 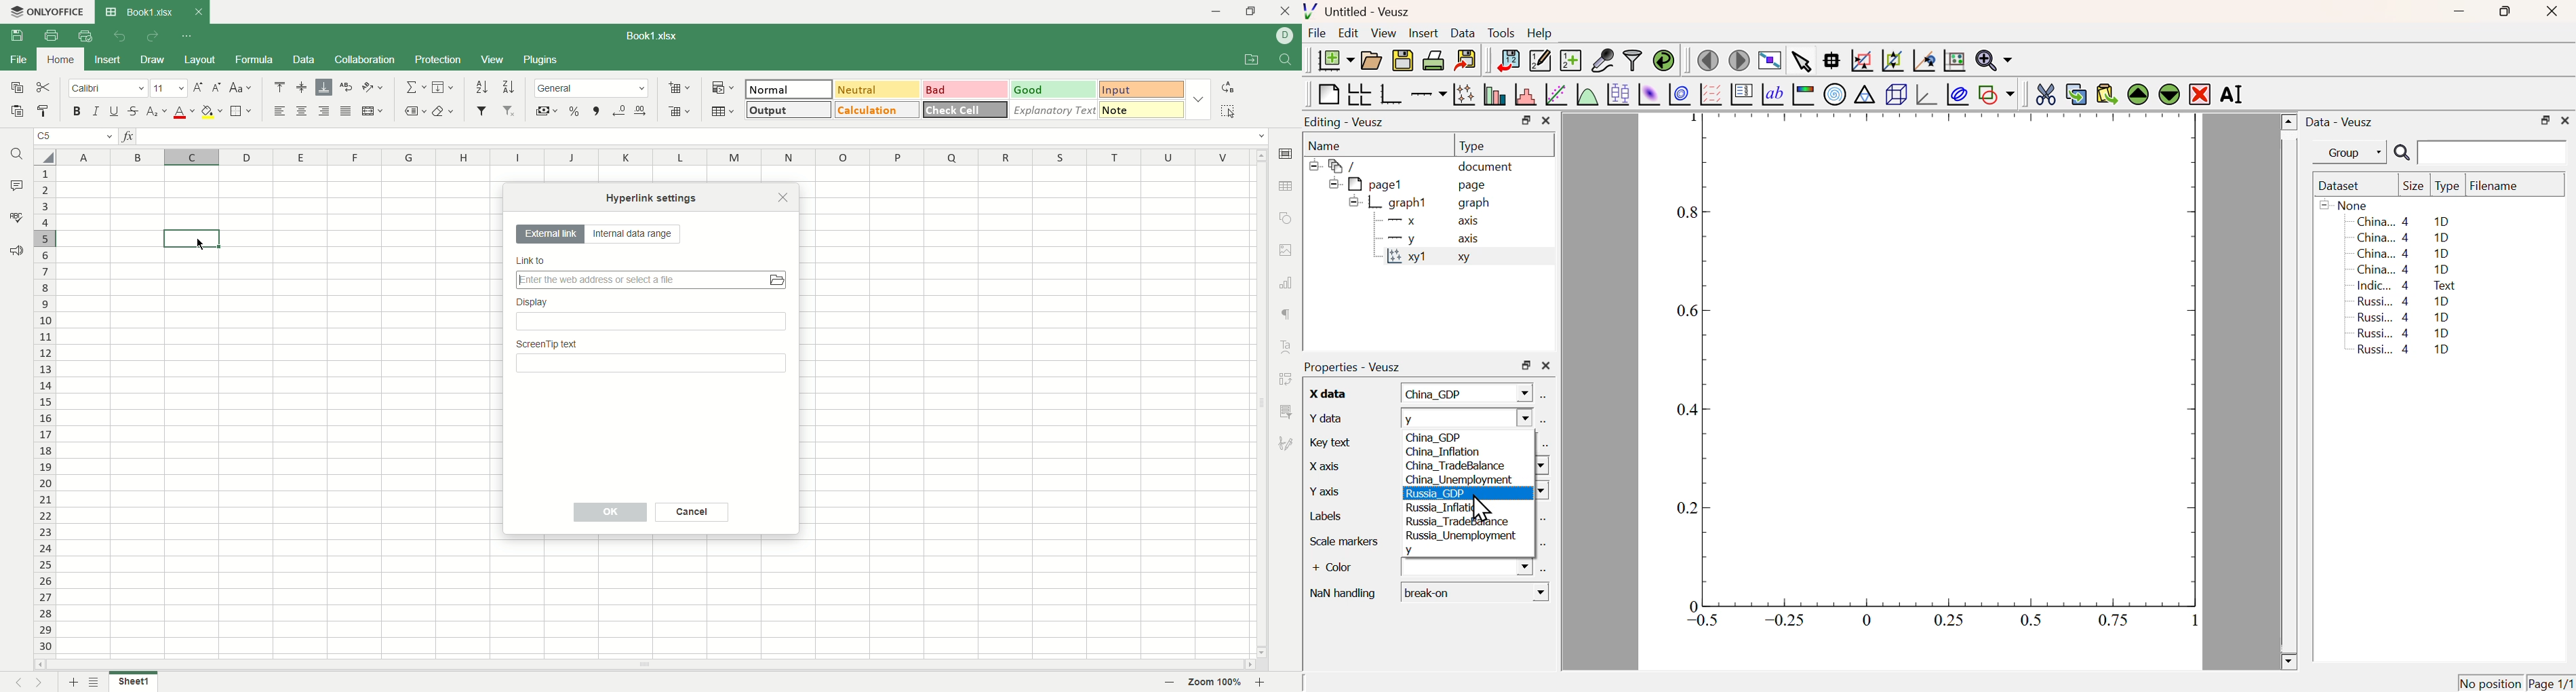 What do you see at coordinates (542, 60) in the screenshot?
I see `plugins` at bounding box center [542, 60].